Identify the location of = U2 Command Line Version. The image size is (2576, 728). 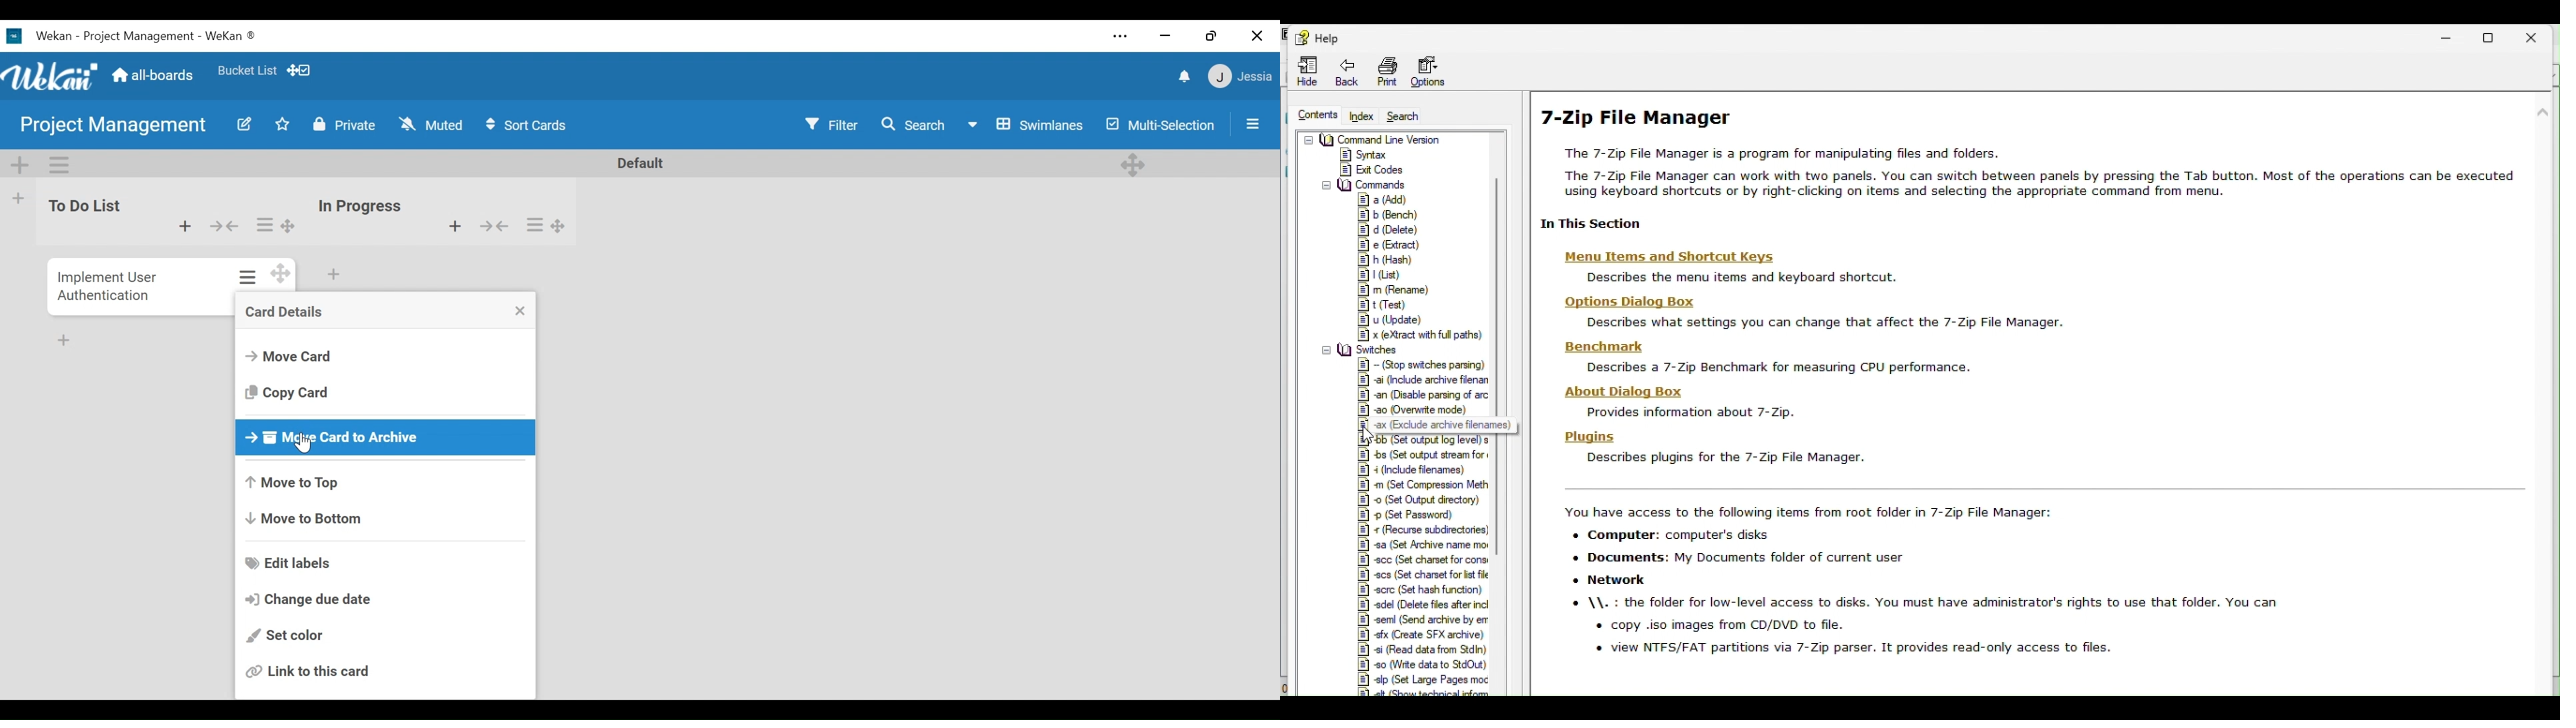
(1379, 138).